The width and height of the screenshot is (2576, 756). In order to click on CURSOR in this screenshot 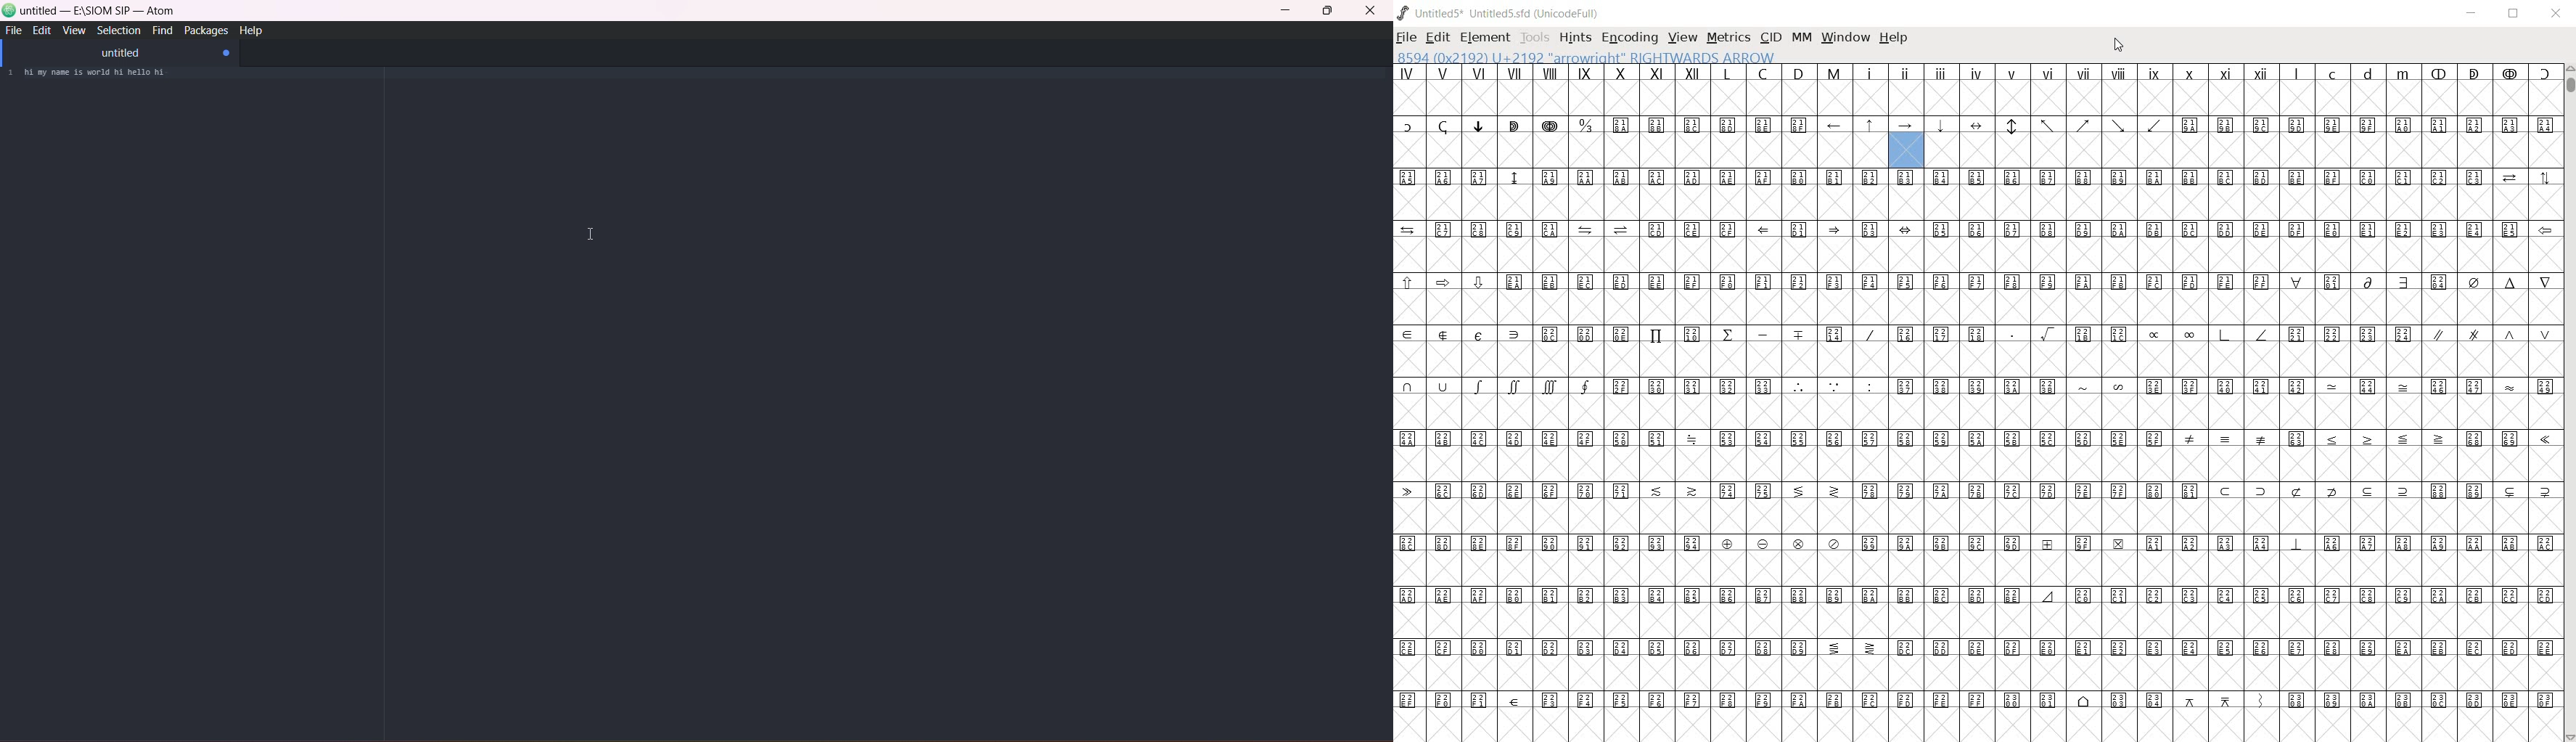, I will do `click(2119, 46)`.